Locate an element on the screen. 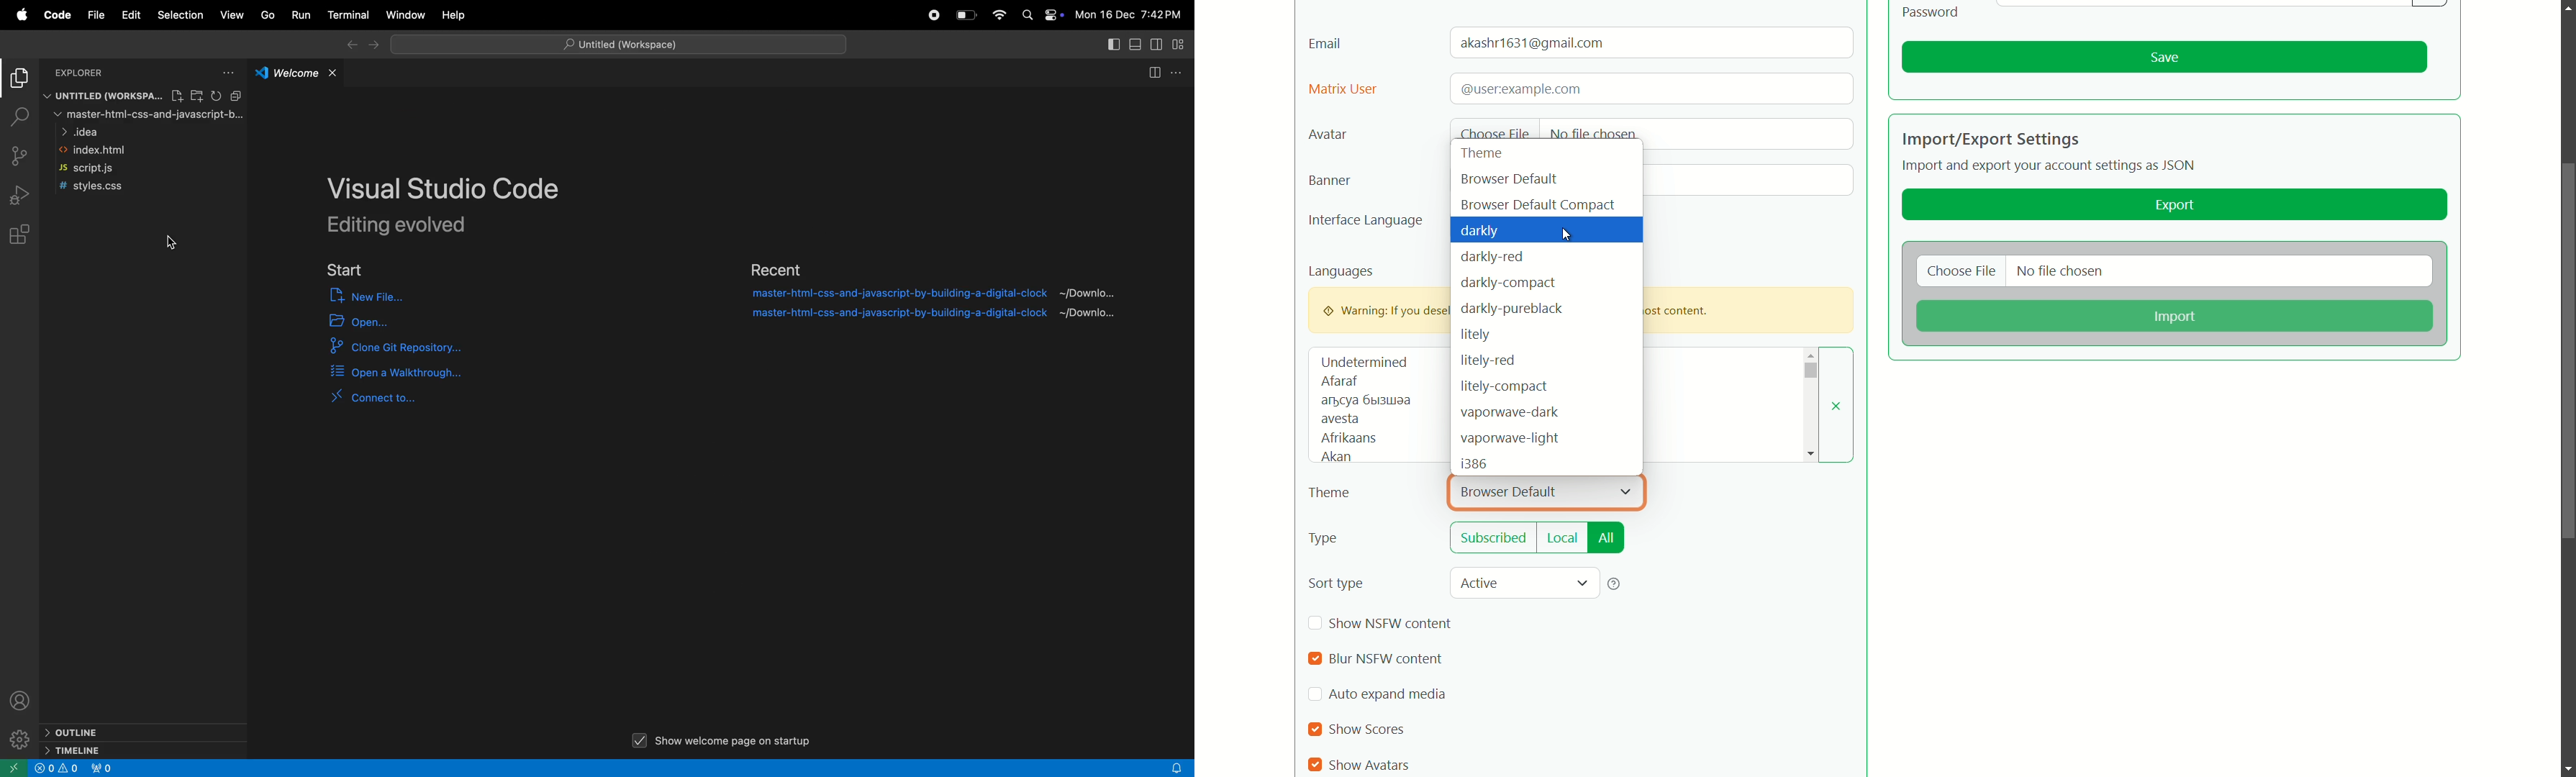  subscribed is located at coordinates (1495, 538).